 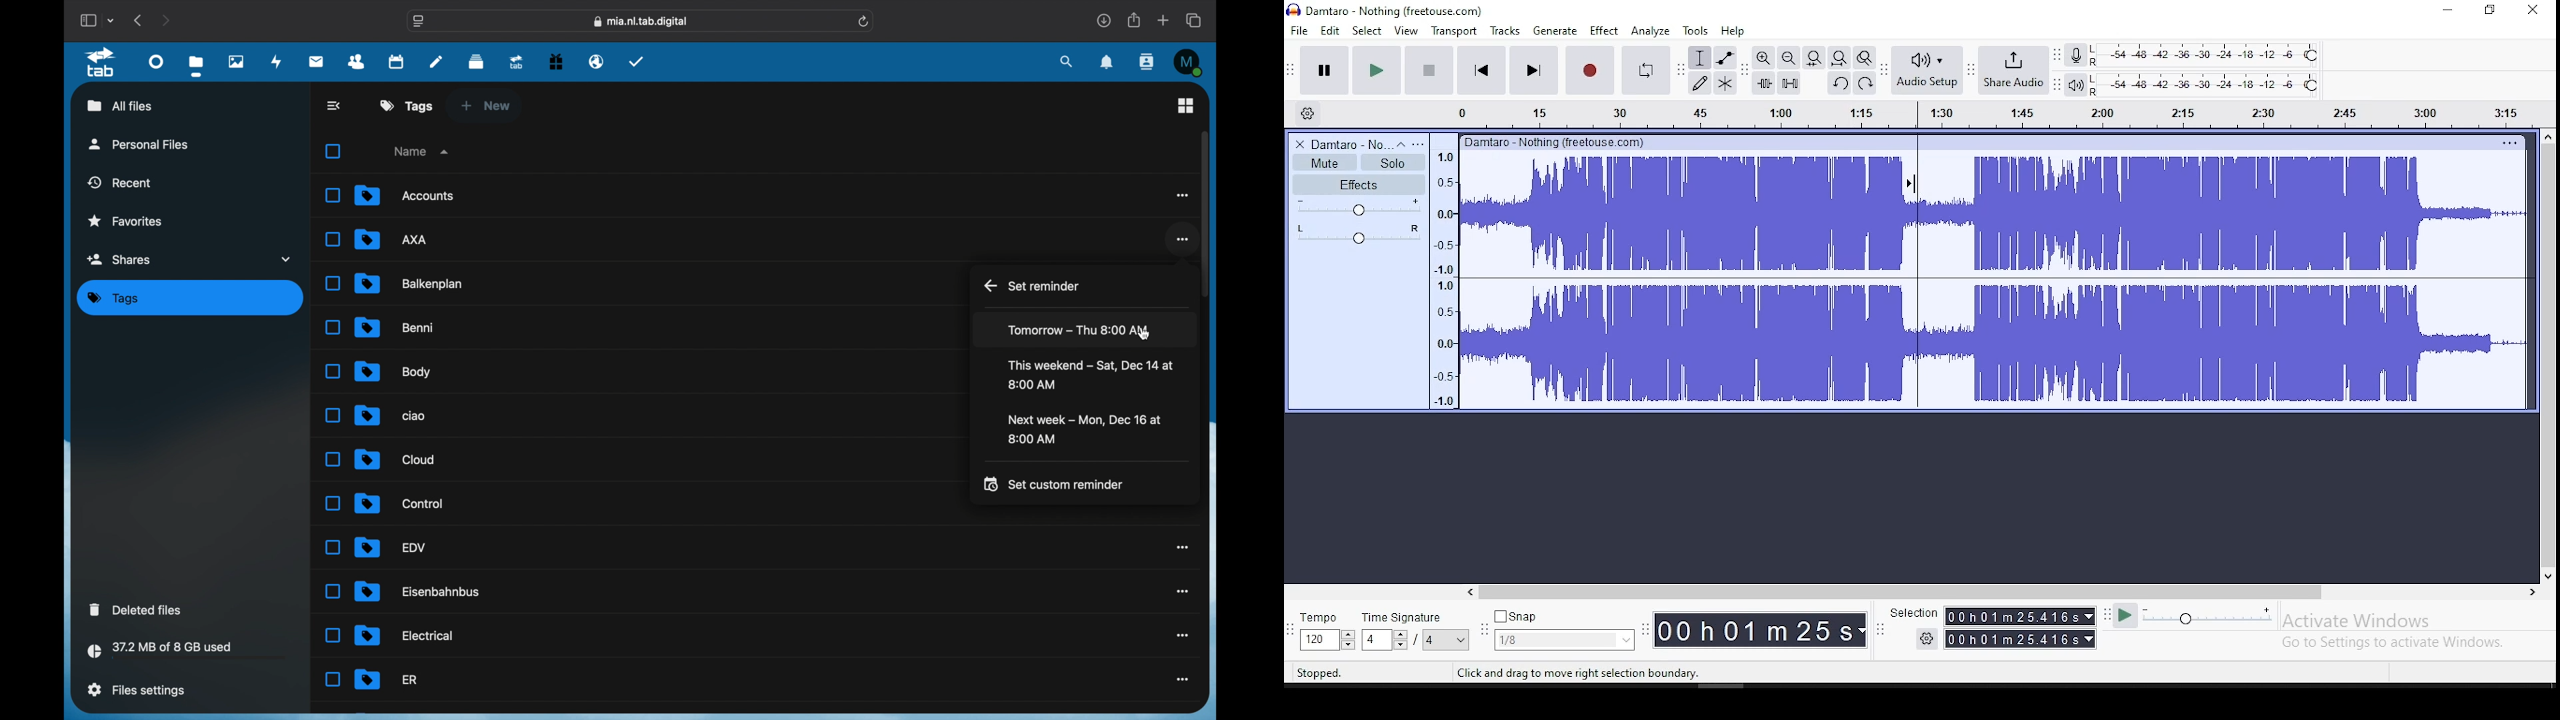 I want to click on toggle buttons, so click(x=1326, y=640).